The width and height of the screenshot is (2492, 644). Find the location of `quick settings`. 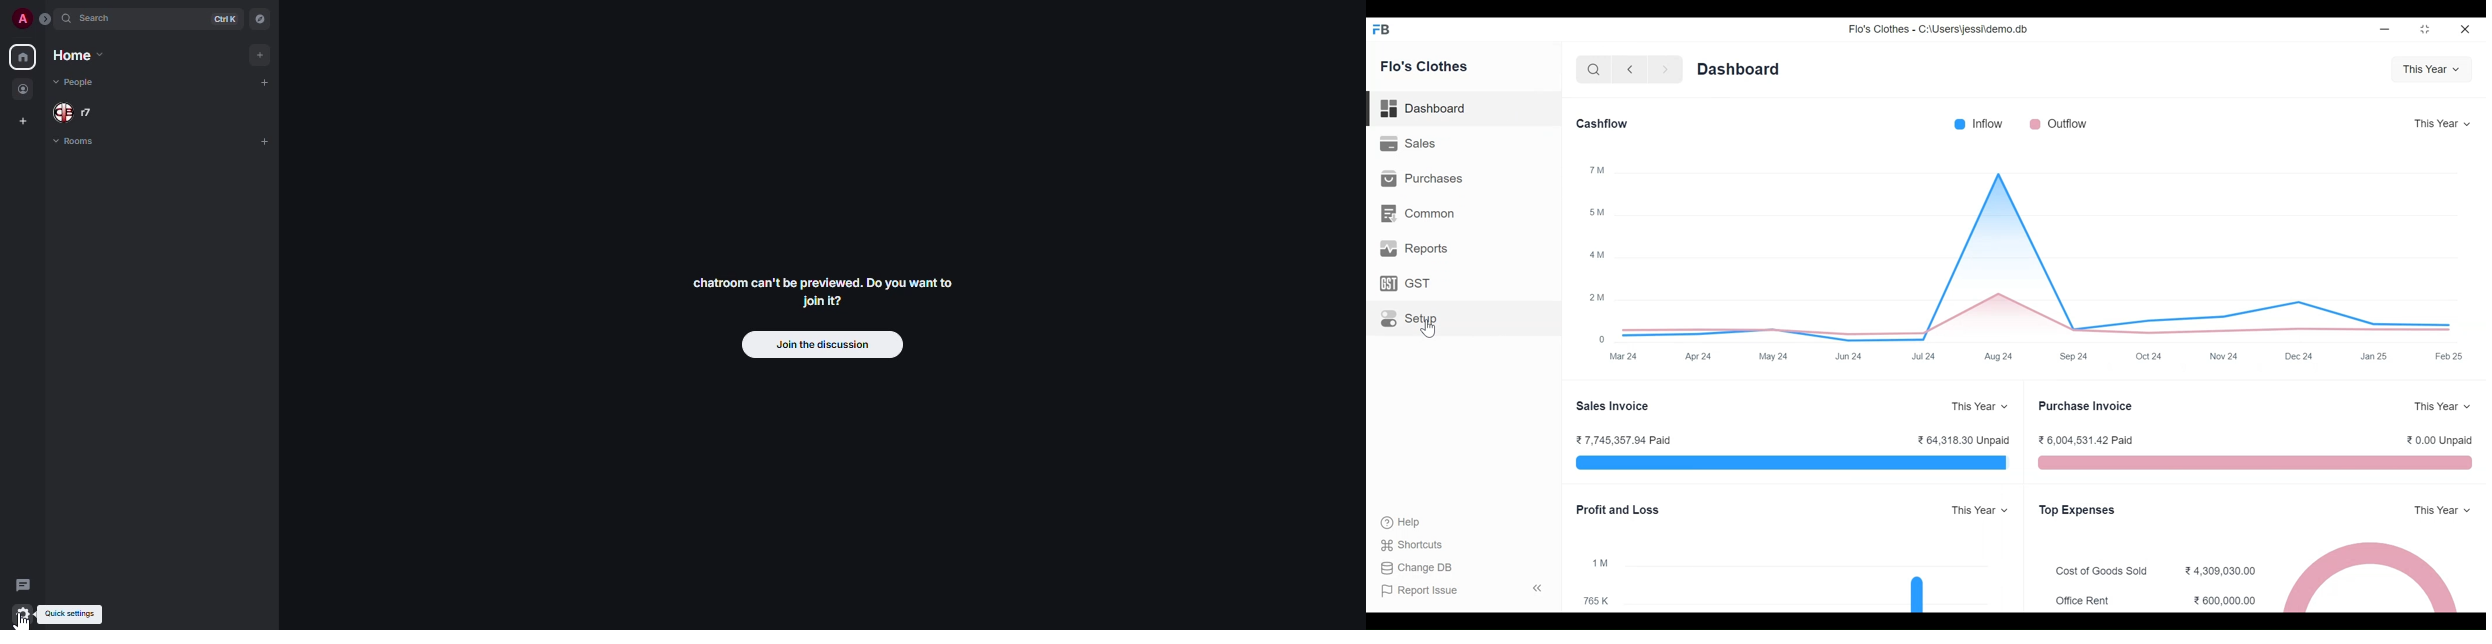

quick settings is located at coordinates (22, 614).